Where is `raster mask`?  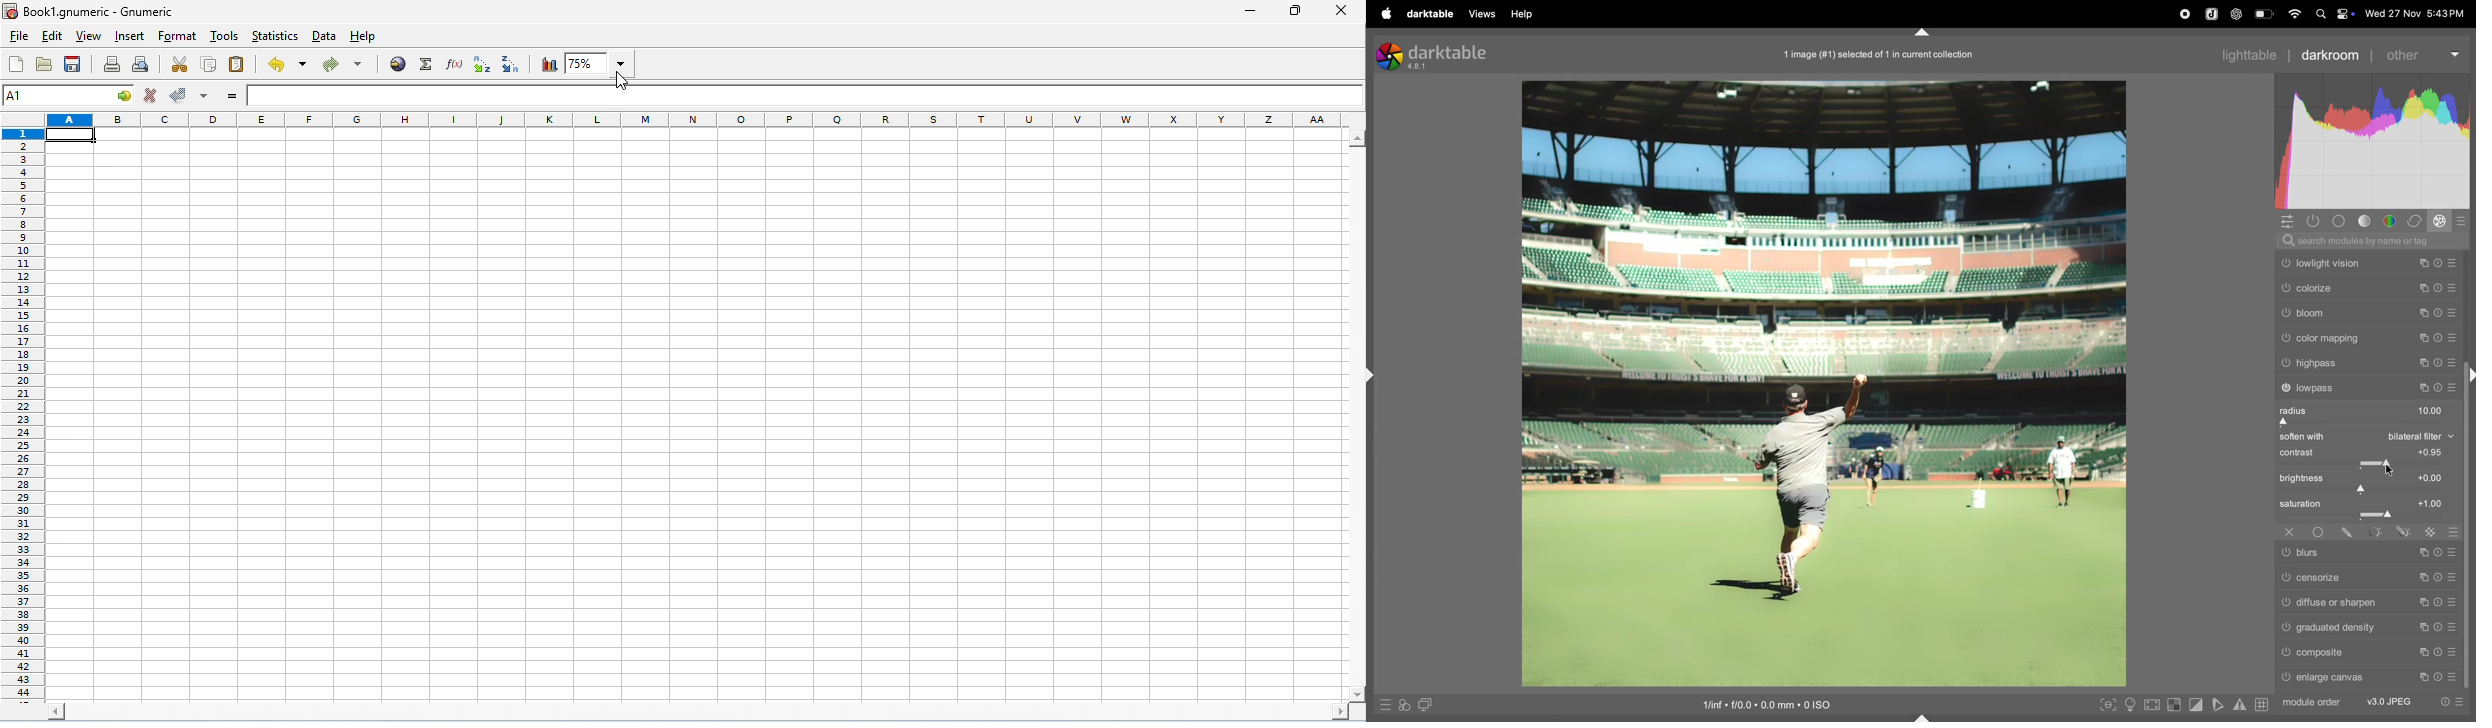
raster mask is located at coordinates (2429, 534).